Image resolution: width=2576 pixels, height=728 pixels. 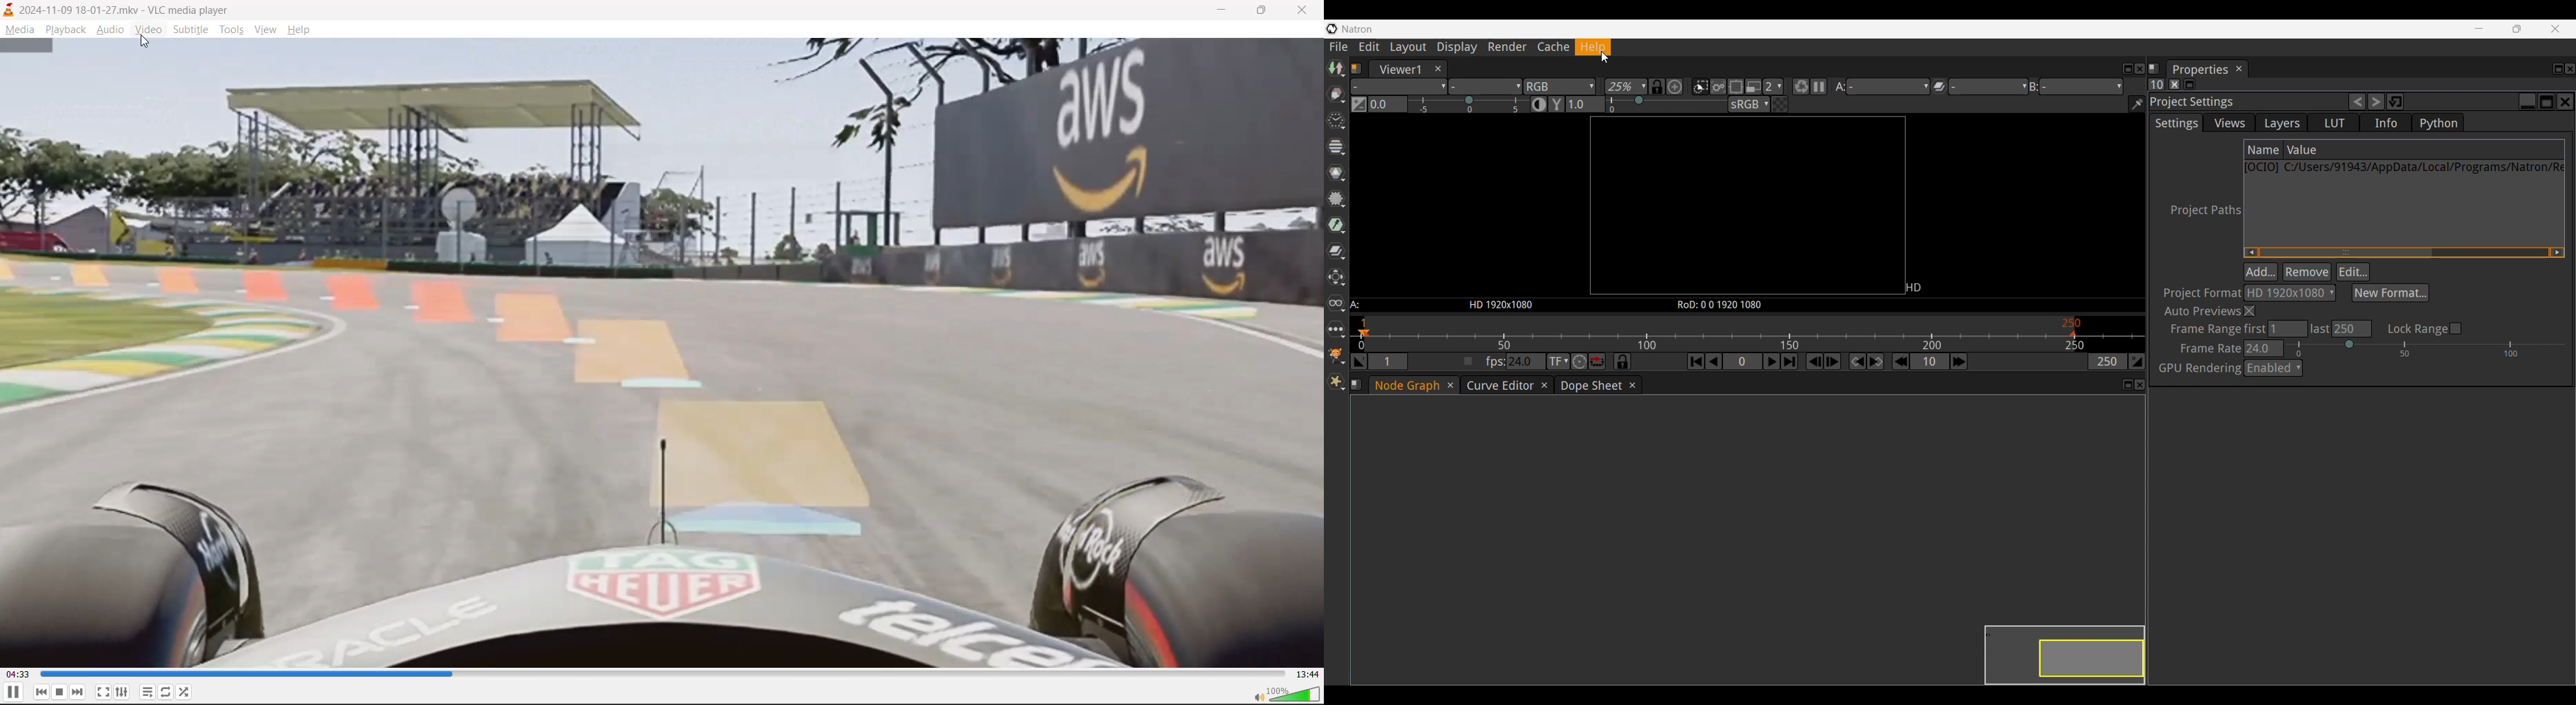 I want to click on Minimize project settings panel, so click(x=2528, y=101).